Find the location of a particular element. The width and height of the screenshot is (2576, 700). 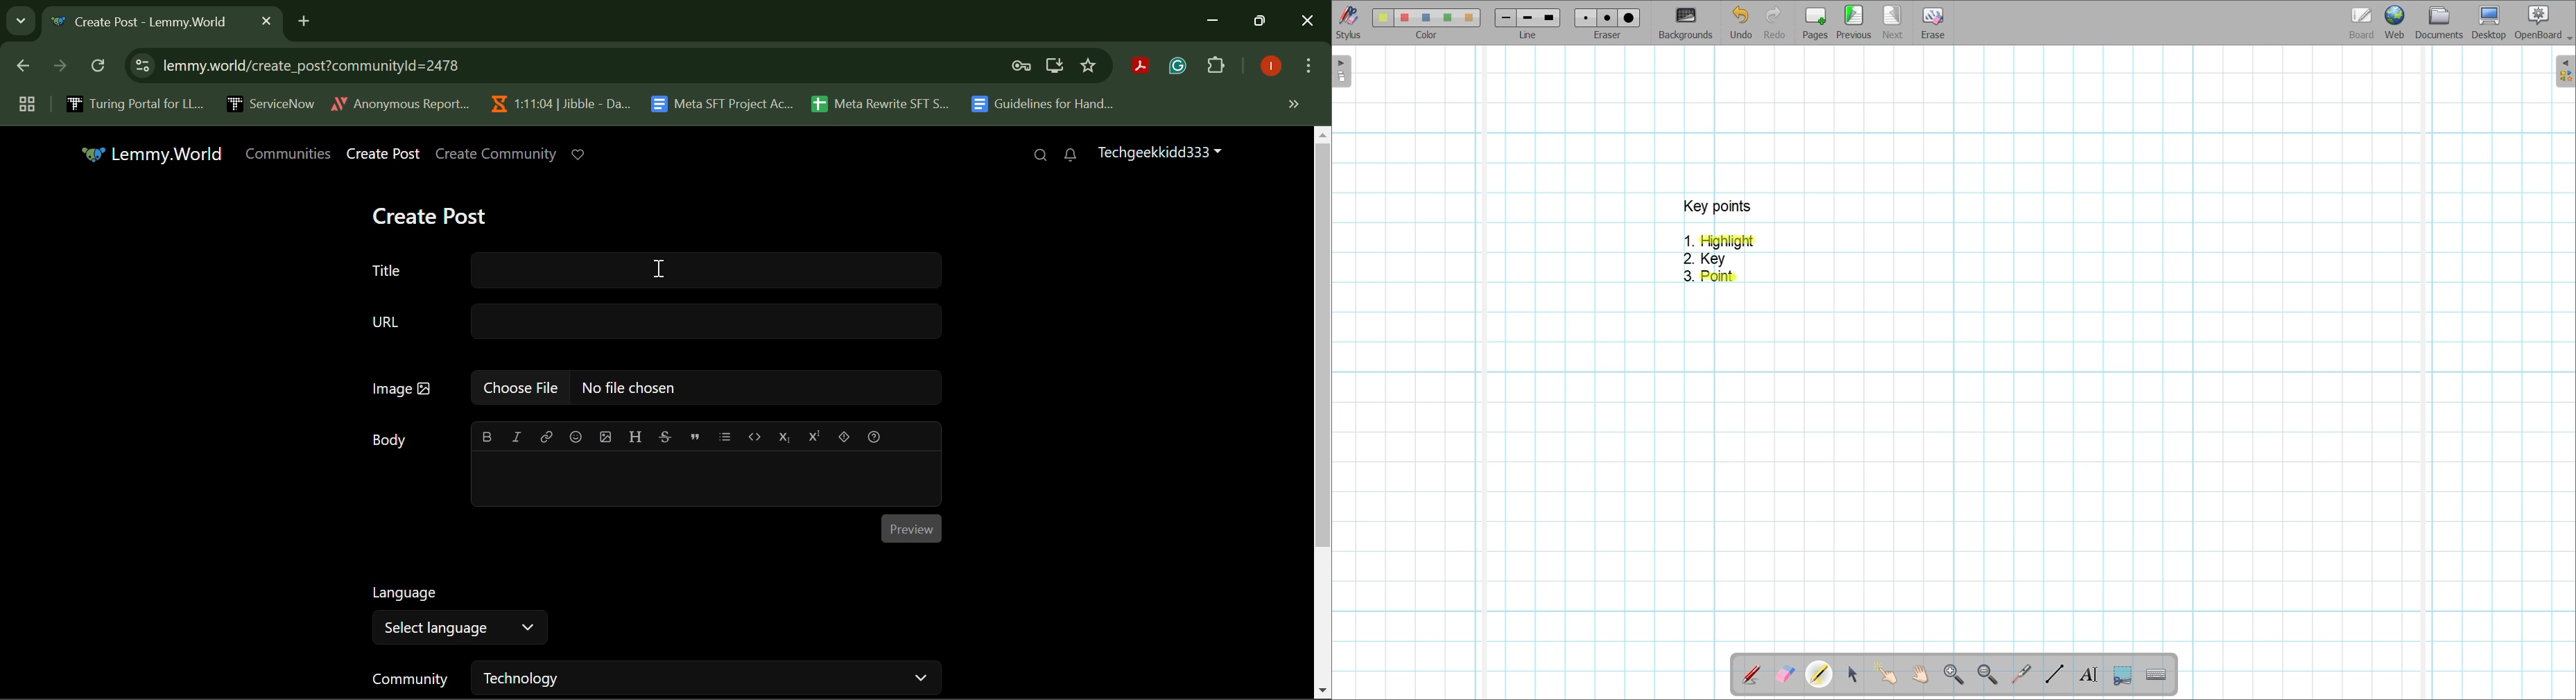

header is located at coordinates (634, 435).